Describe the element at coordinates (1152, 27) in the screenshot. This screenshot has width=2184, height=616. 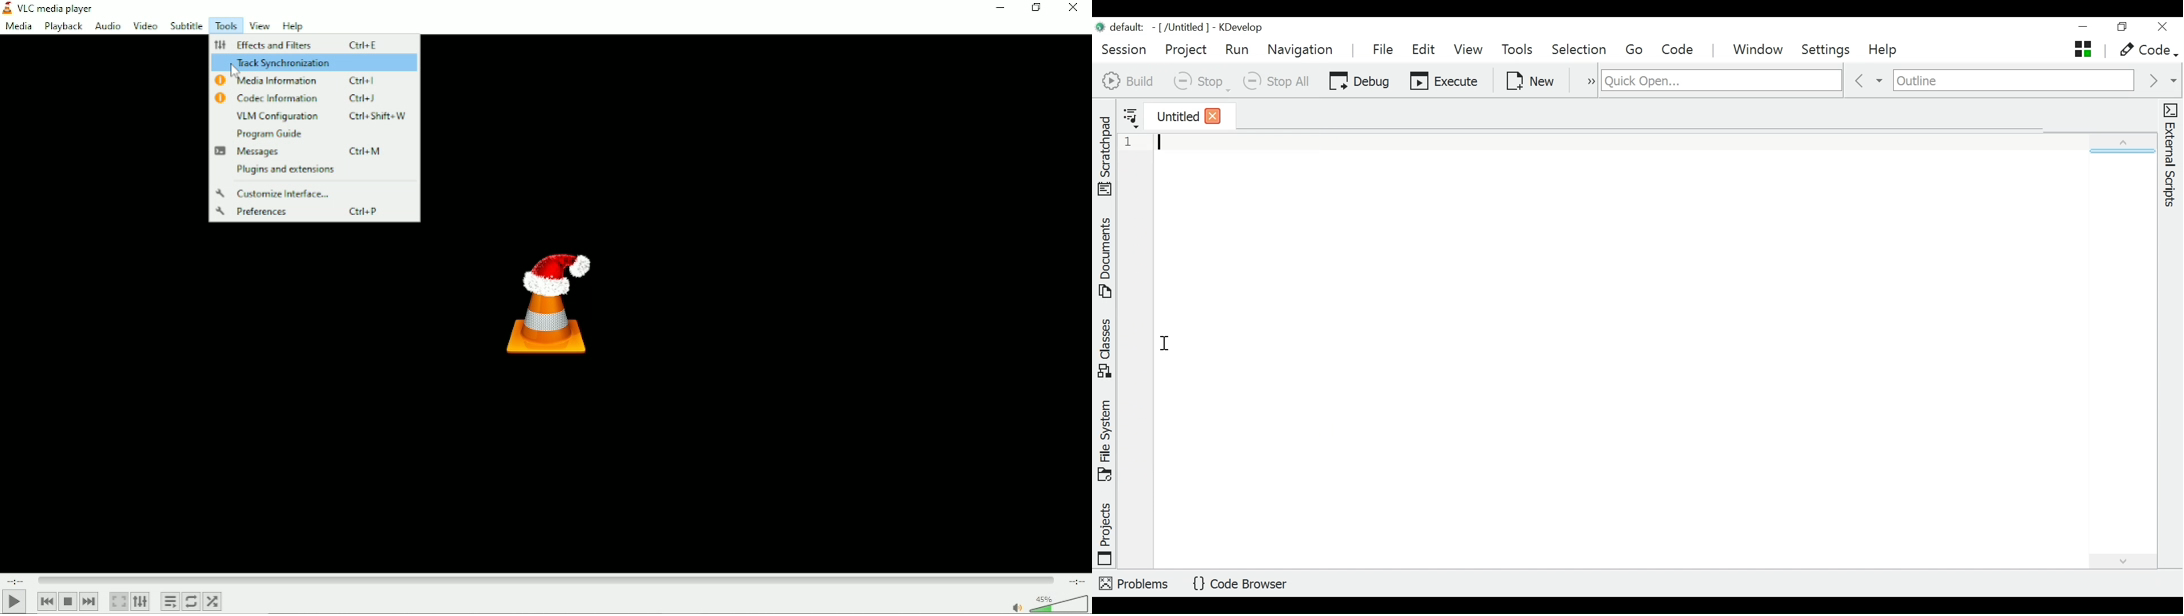
I see `File name` at that location.